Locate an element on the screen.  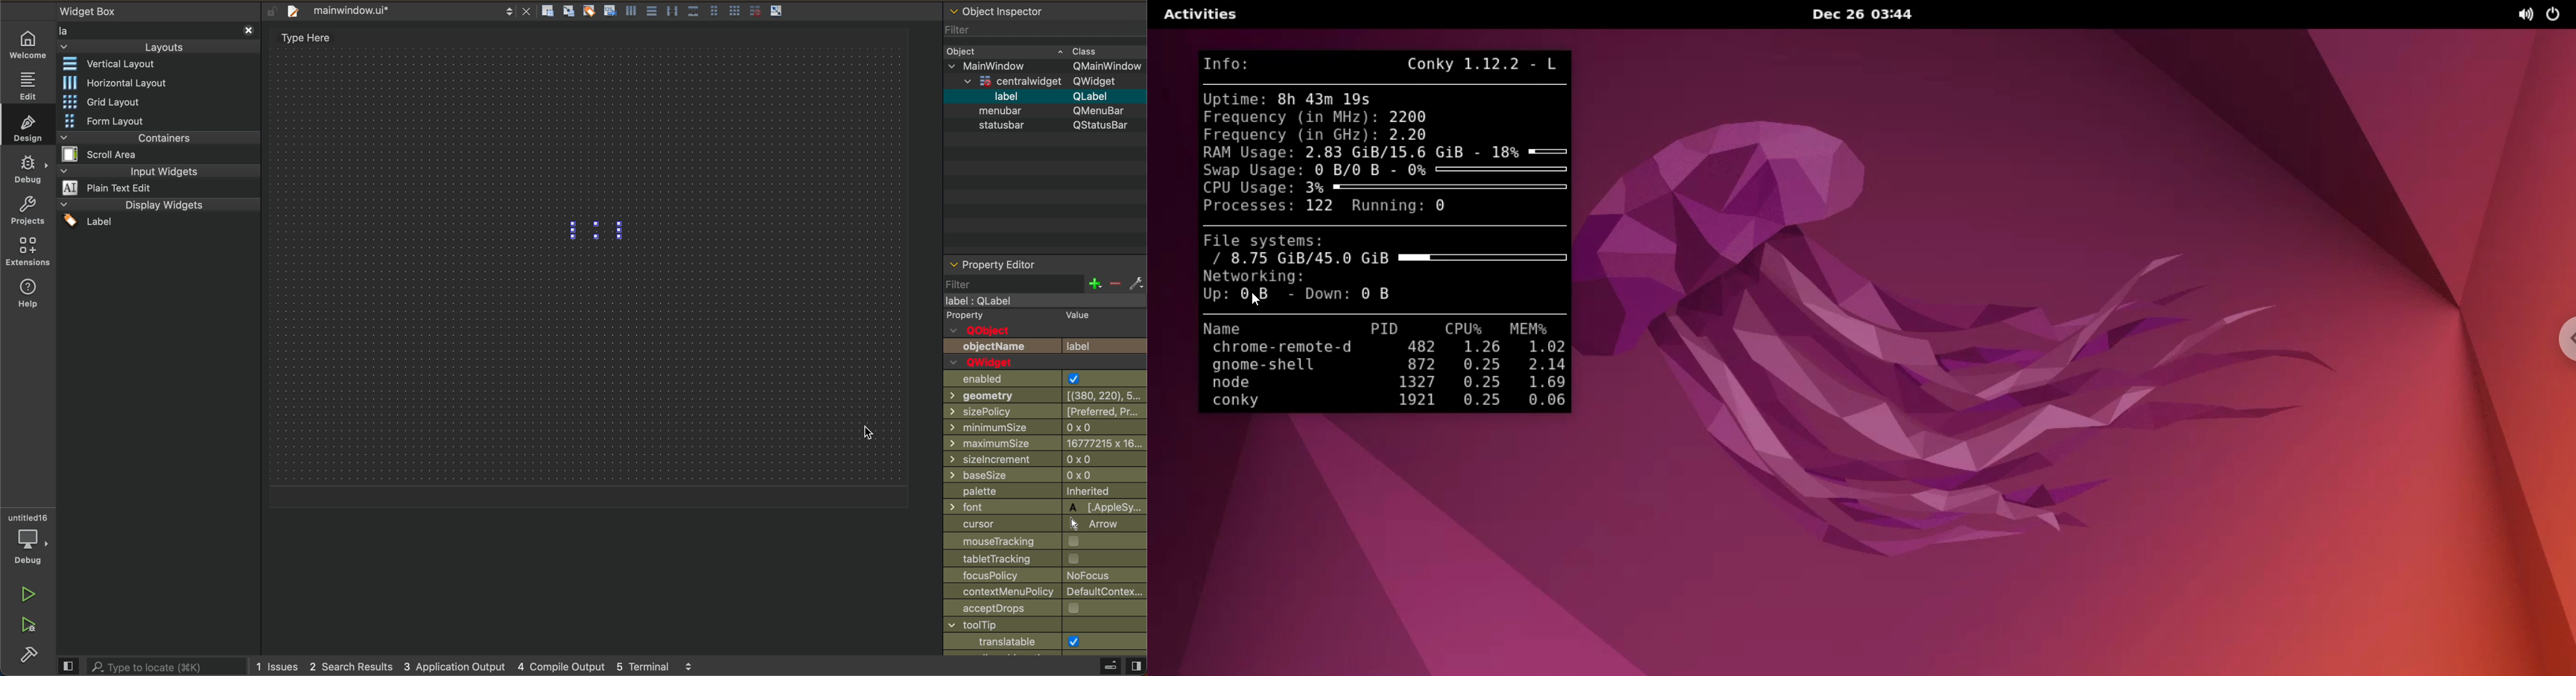
focus is located at coordinates (1037, 576).